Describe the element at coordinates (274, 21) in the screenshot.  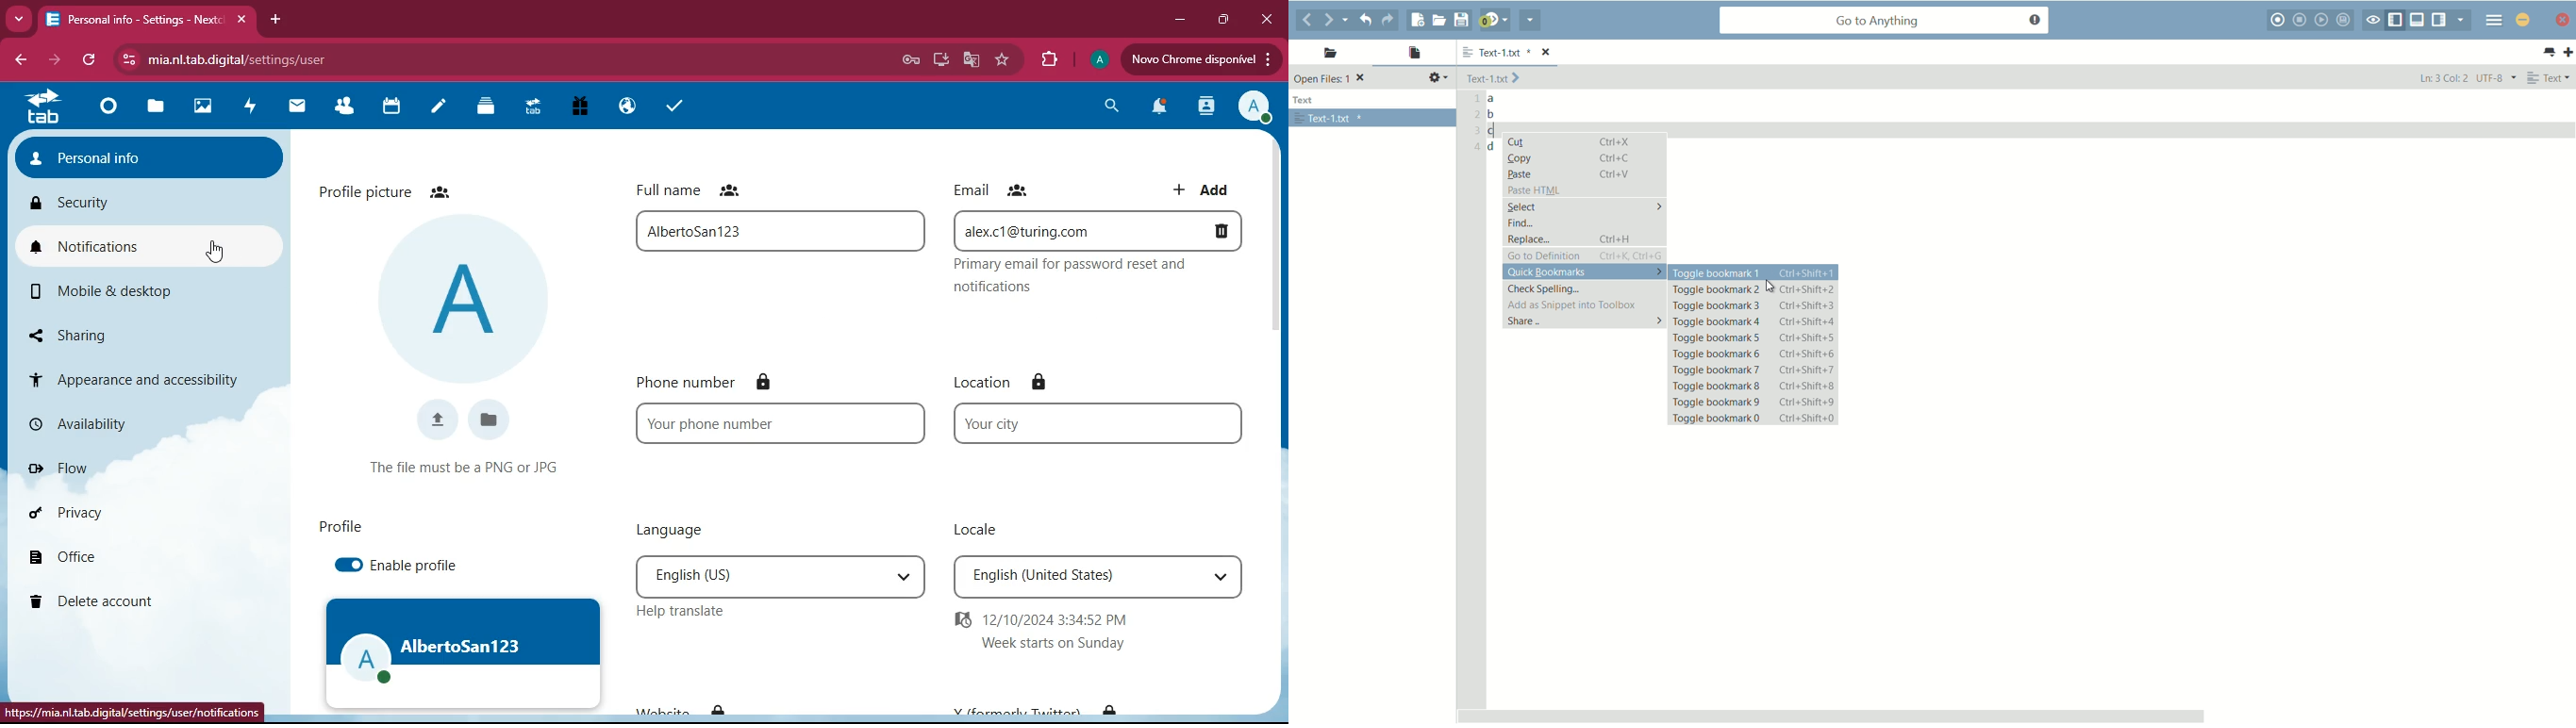
I see `add tab` at that location.